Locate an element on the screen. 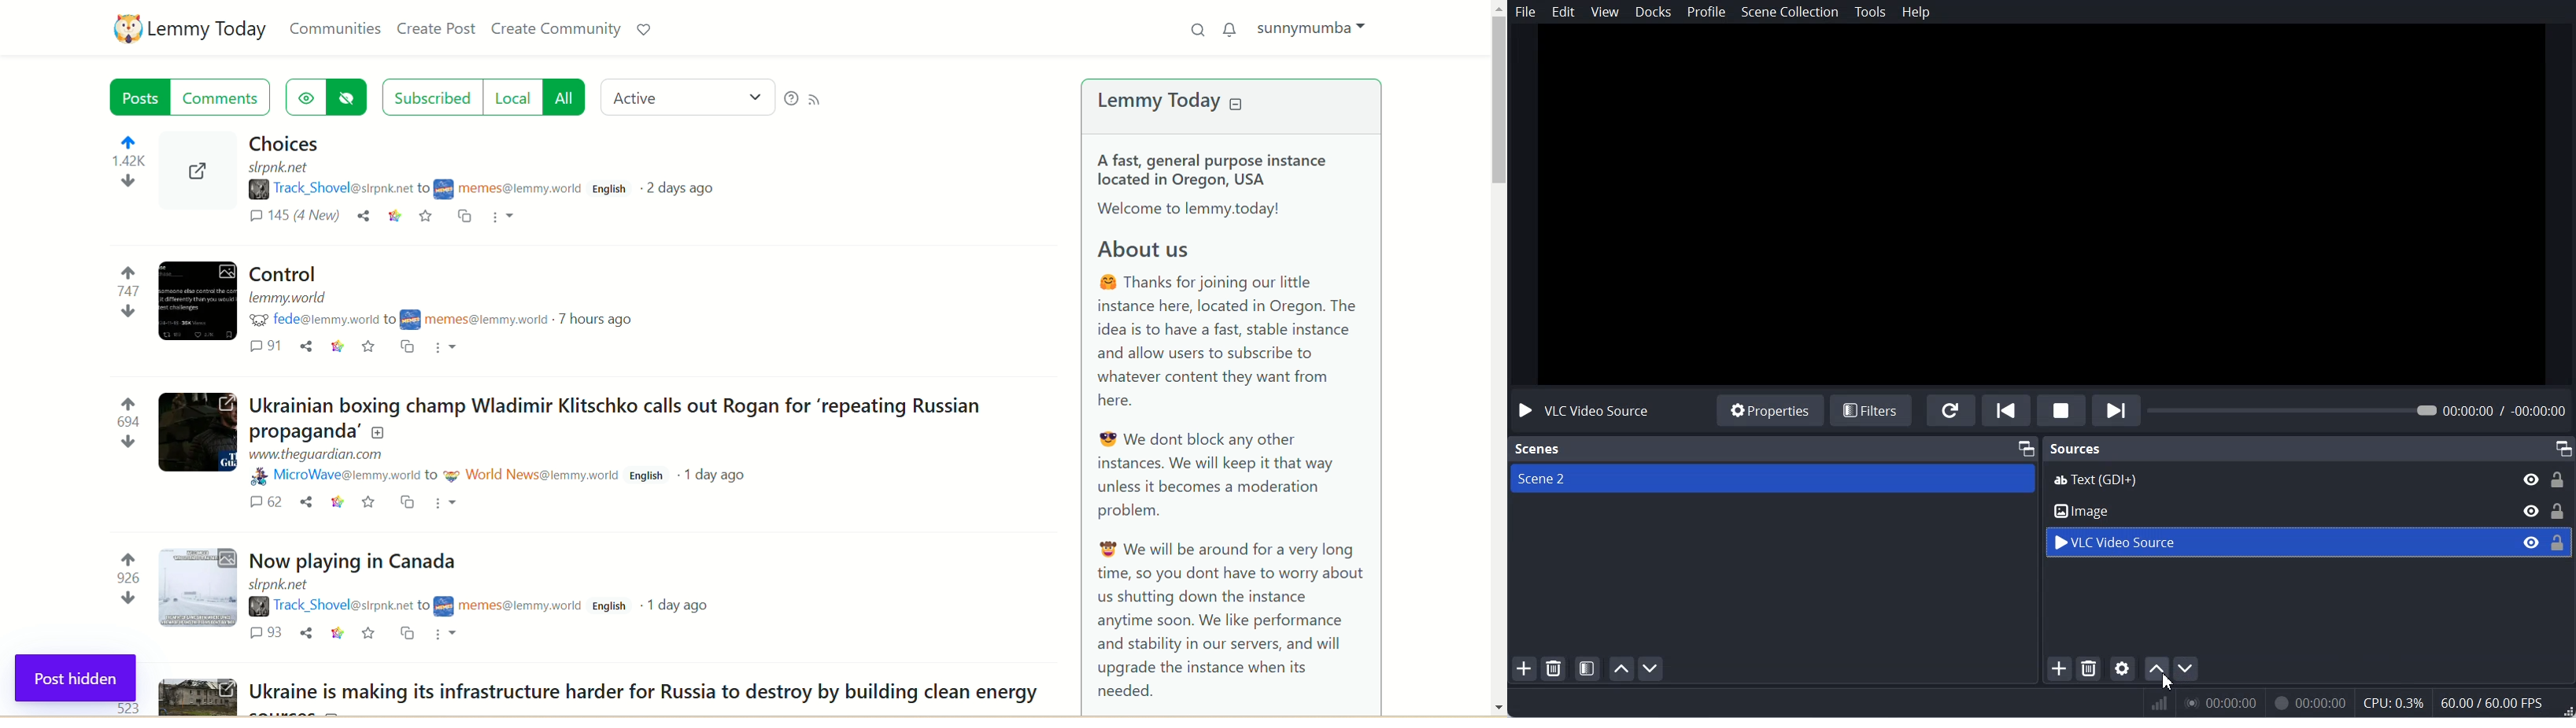 The width and height of the screenshot is (2576, 728). hide hidden posts is located at coordinates (349, 98).